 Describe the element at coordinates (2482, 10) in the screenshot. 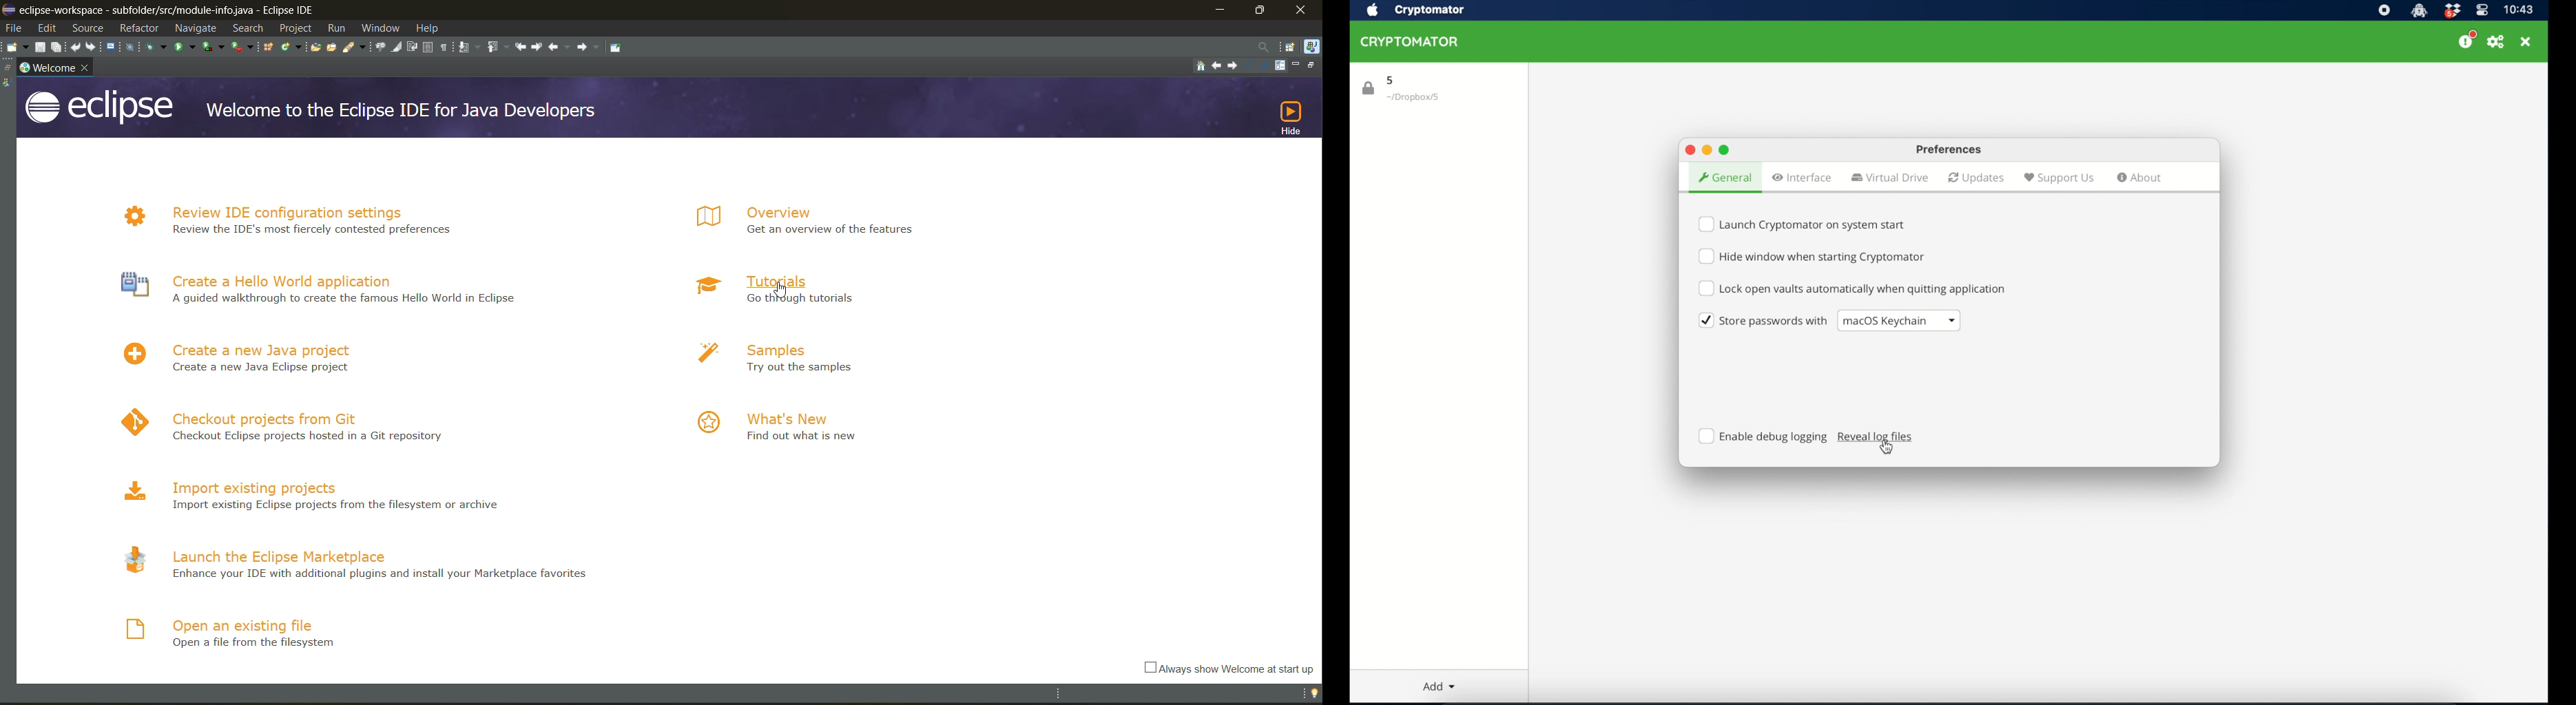

I see `control center` at that location.